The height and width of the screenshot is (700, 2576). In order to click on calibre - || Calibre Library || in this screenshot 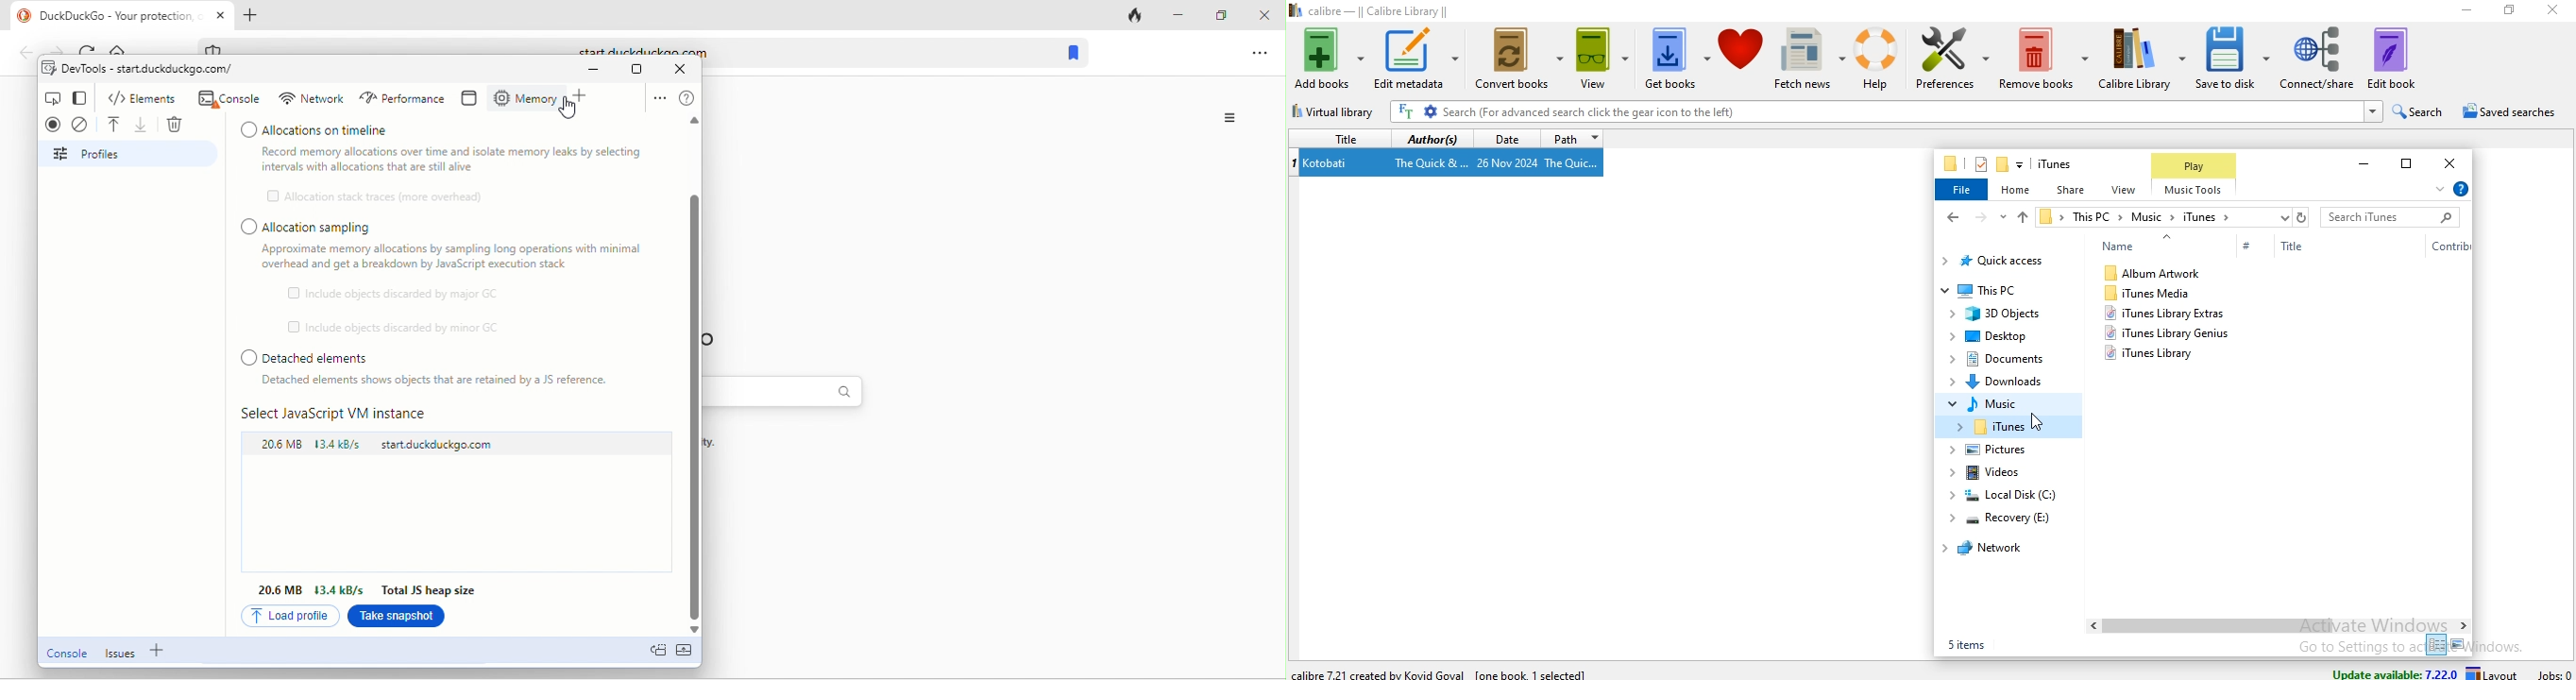, I will do `click(1378, 9)`.